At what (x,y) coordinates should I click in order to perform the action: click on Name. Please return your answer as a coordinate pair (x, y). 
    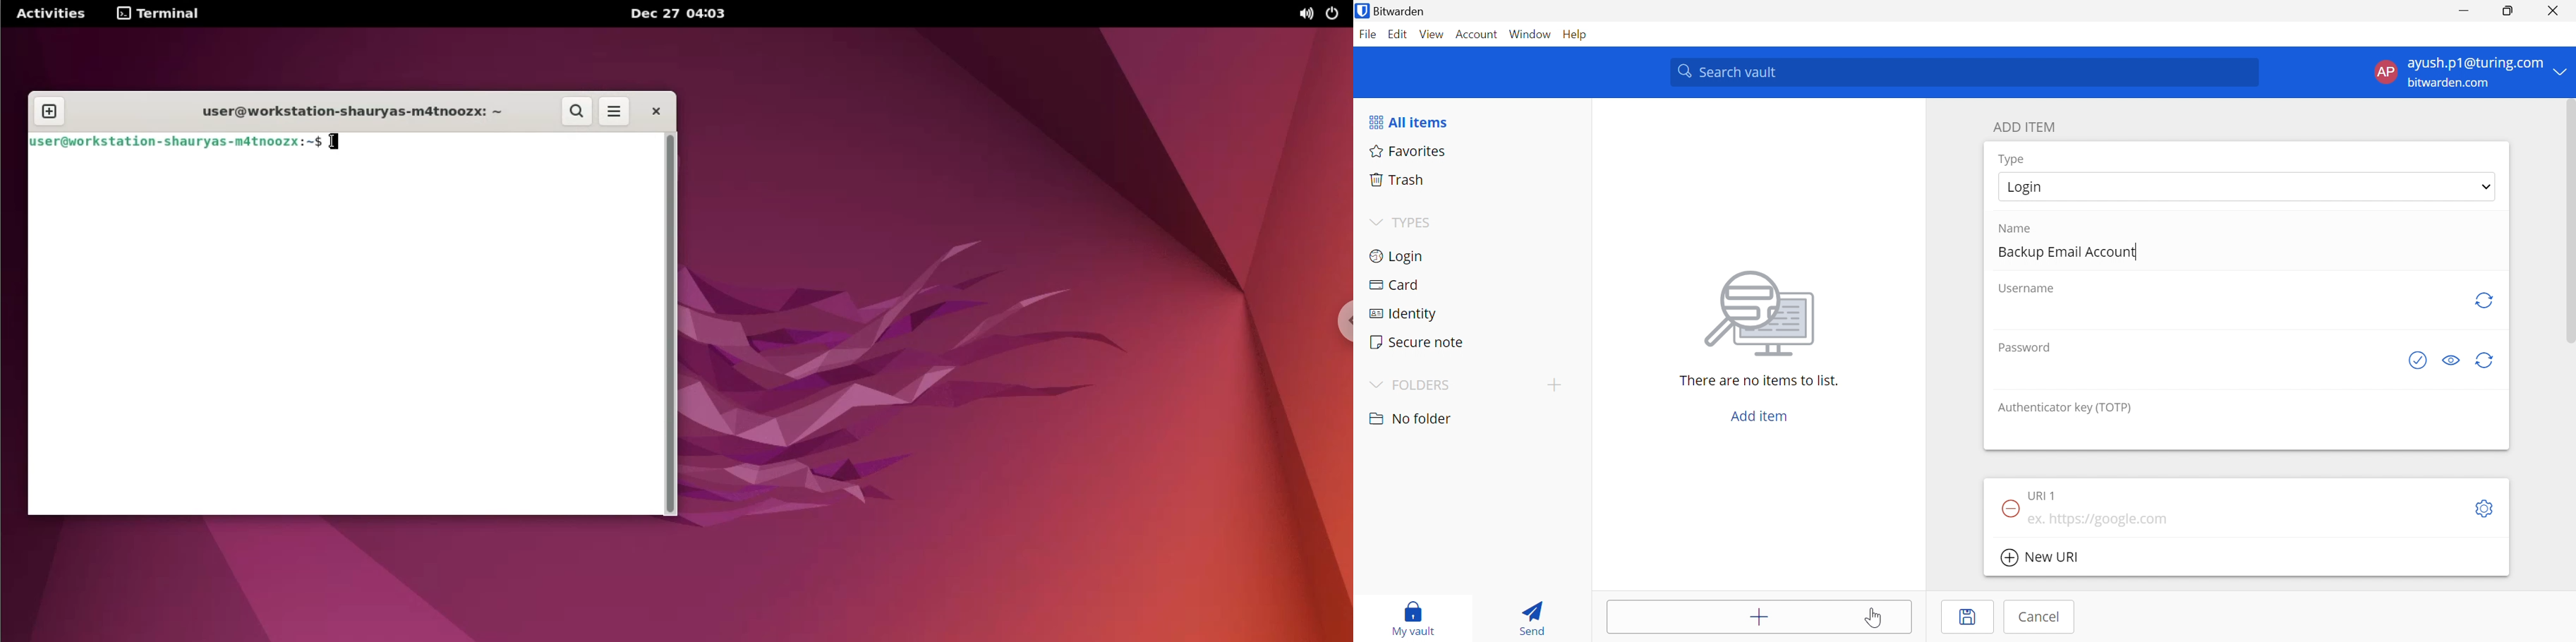
    Looking at the image, I should click on (2015, 229).